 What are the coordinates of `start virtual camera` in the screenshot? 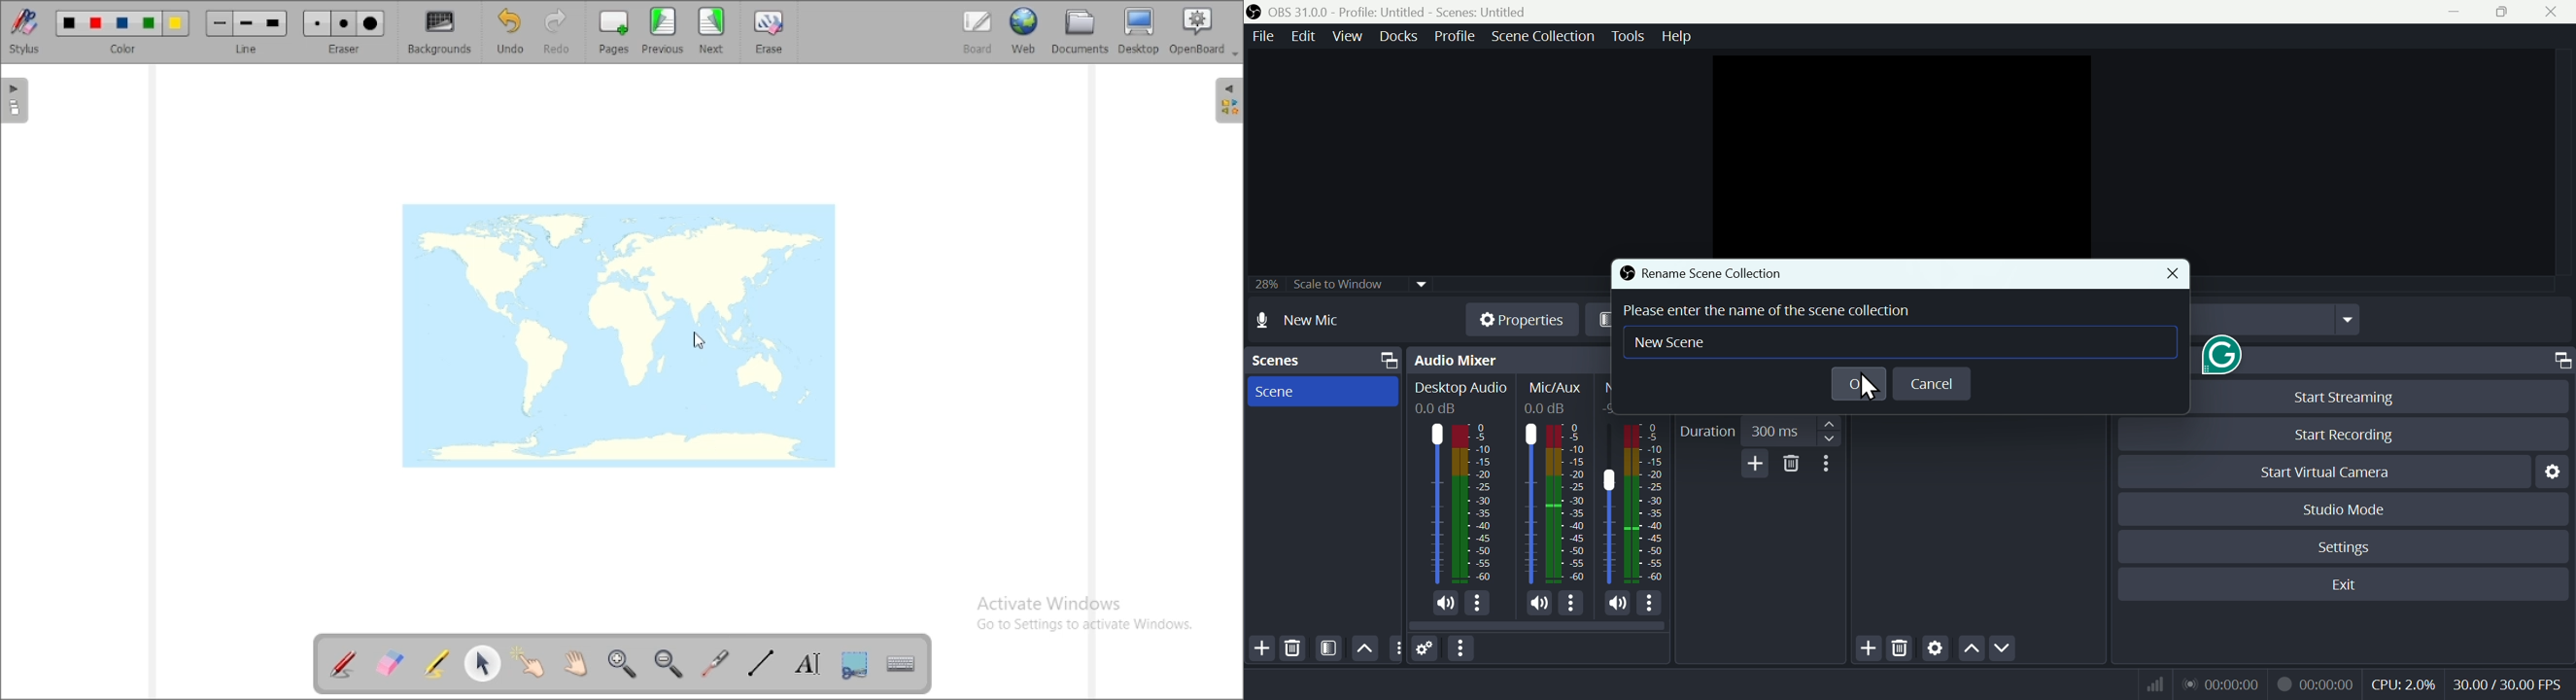 It's located at (2315, 473).